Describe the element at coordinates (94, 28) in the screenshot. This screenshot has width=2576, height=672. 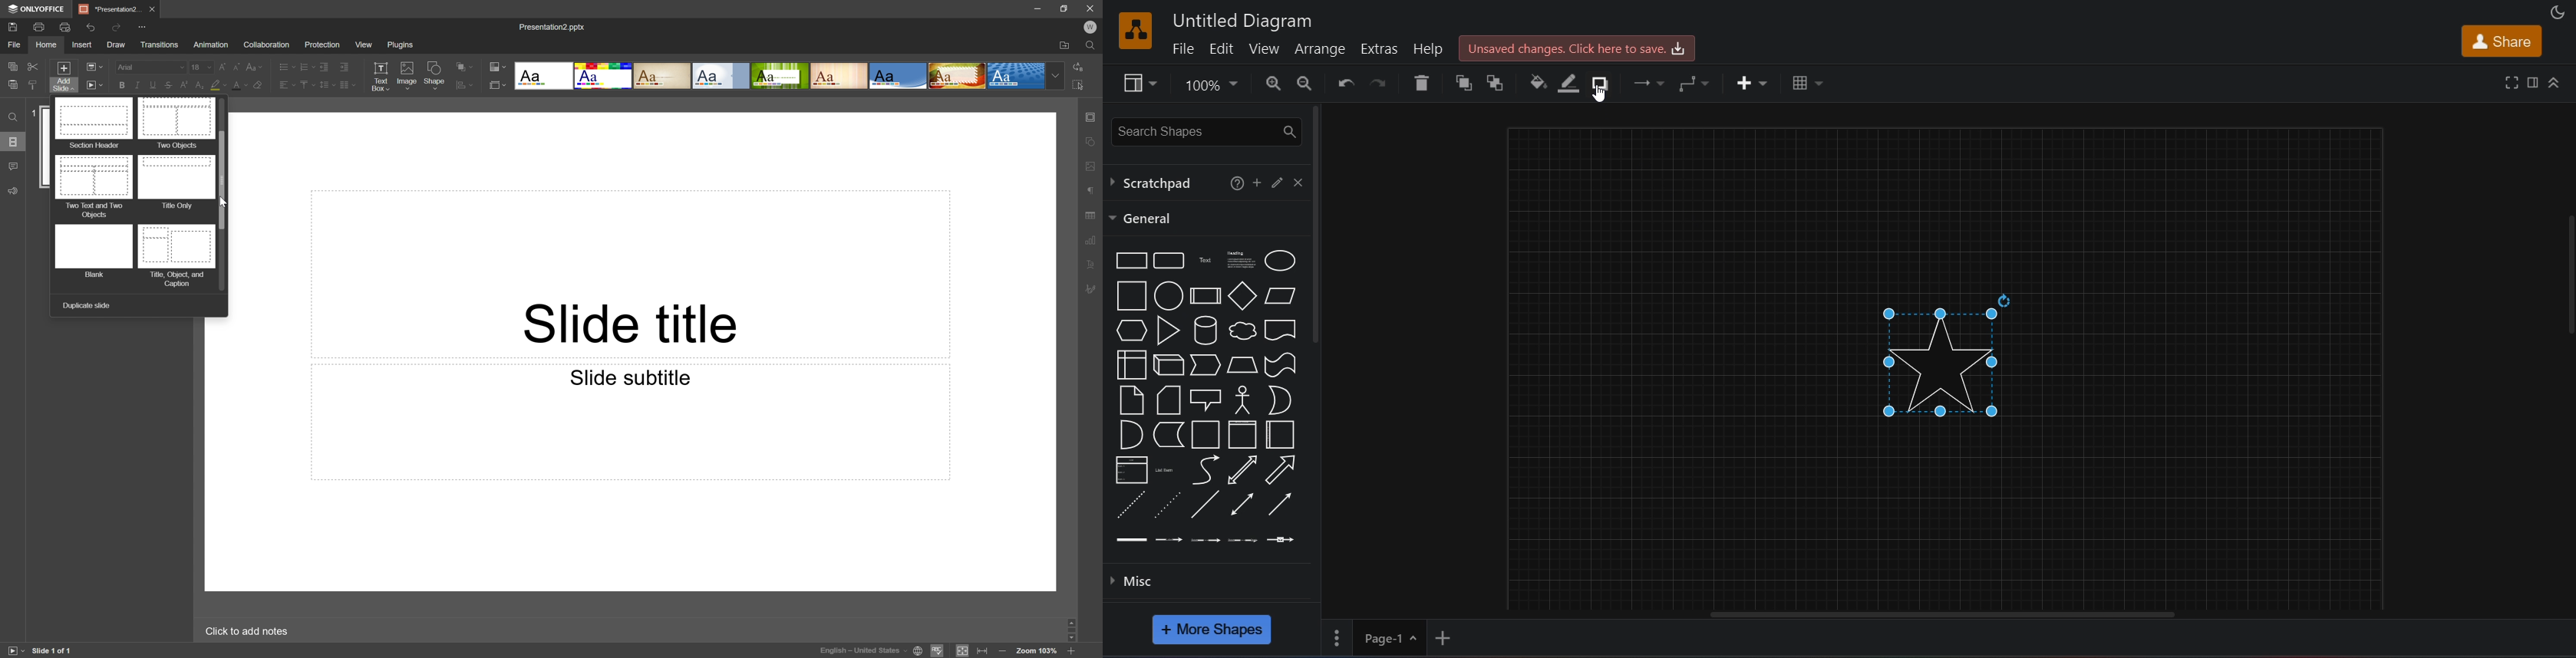
I see `Redo` at that location.